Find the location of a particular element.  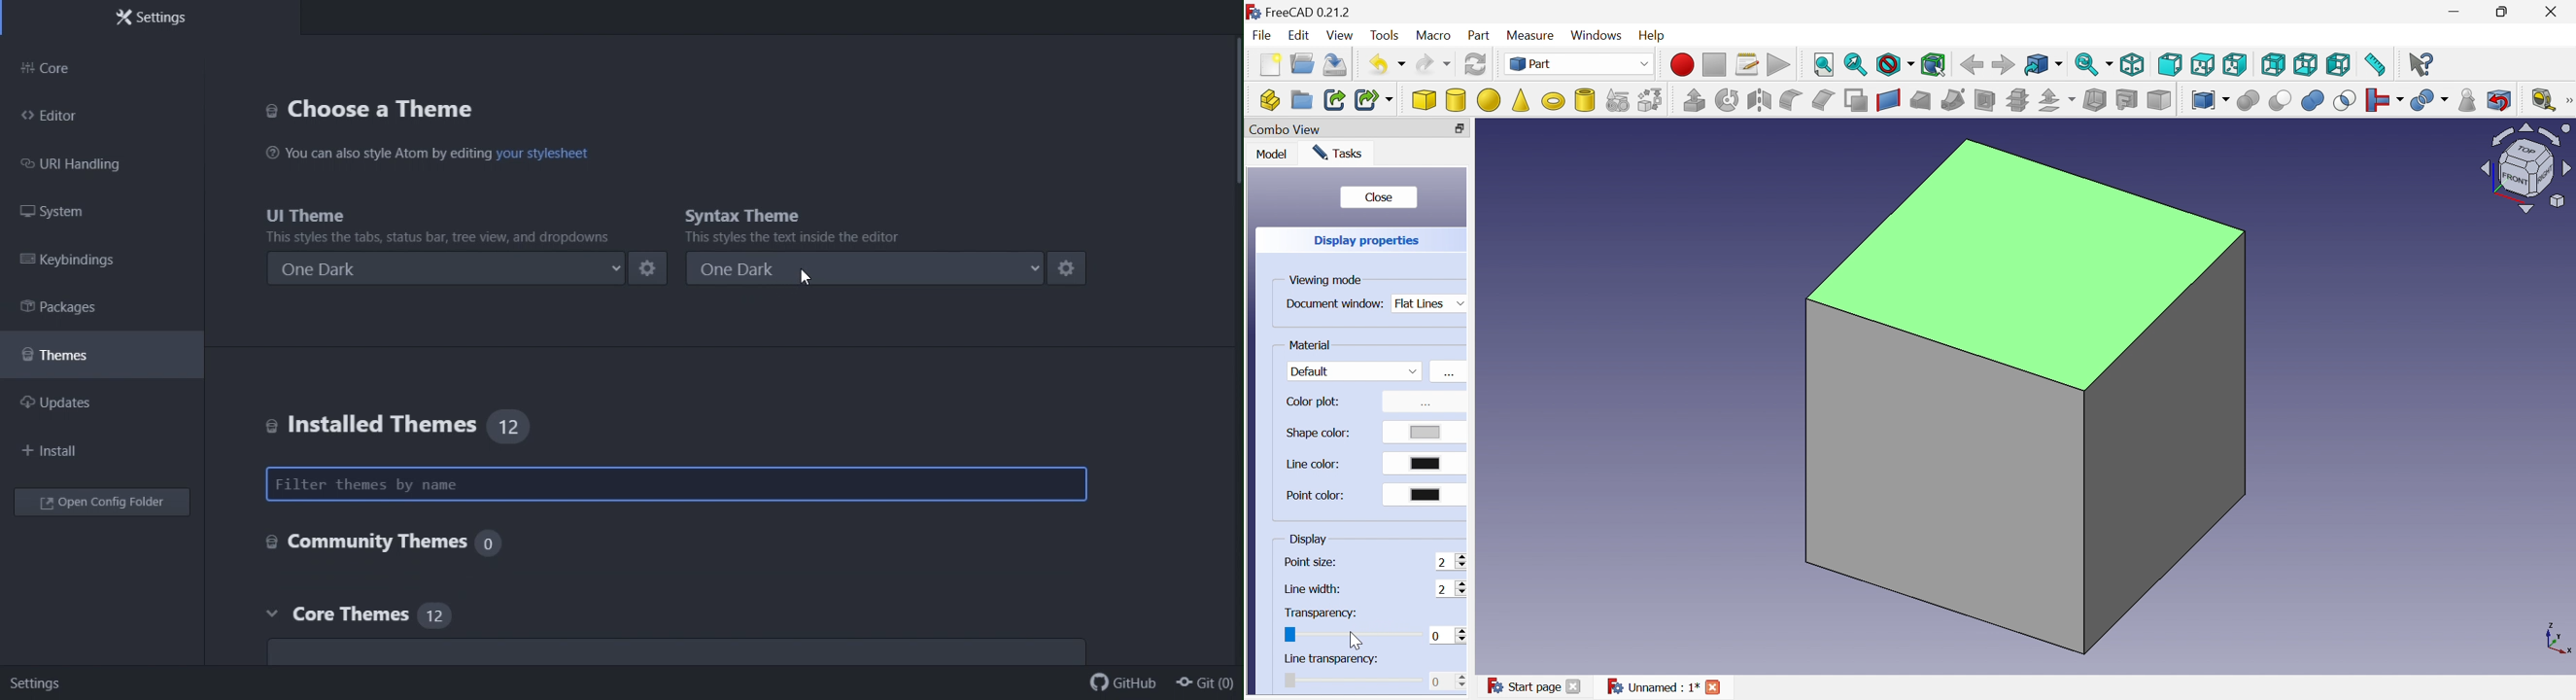

Defeaturing is located at coordinates (2501, 99).